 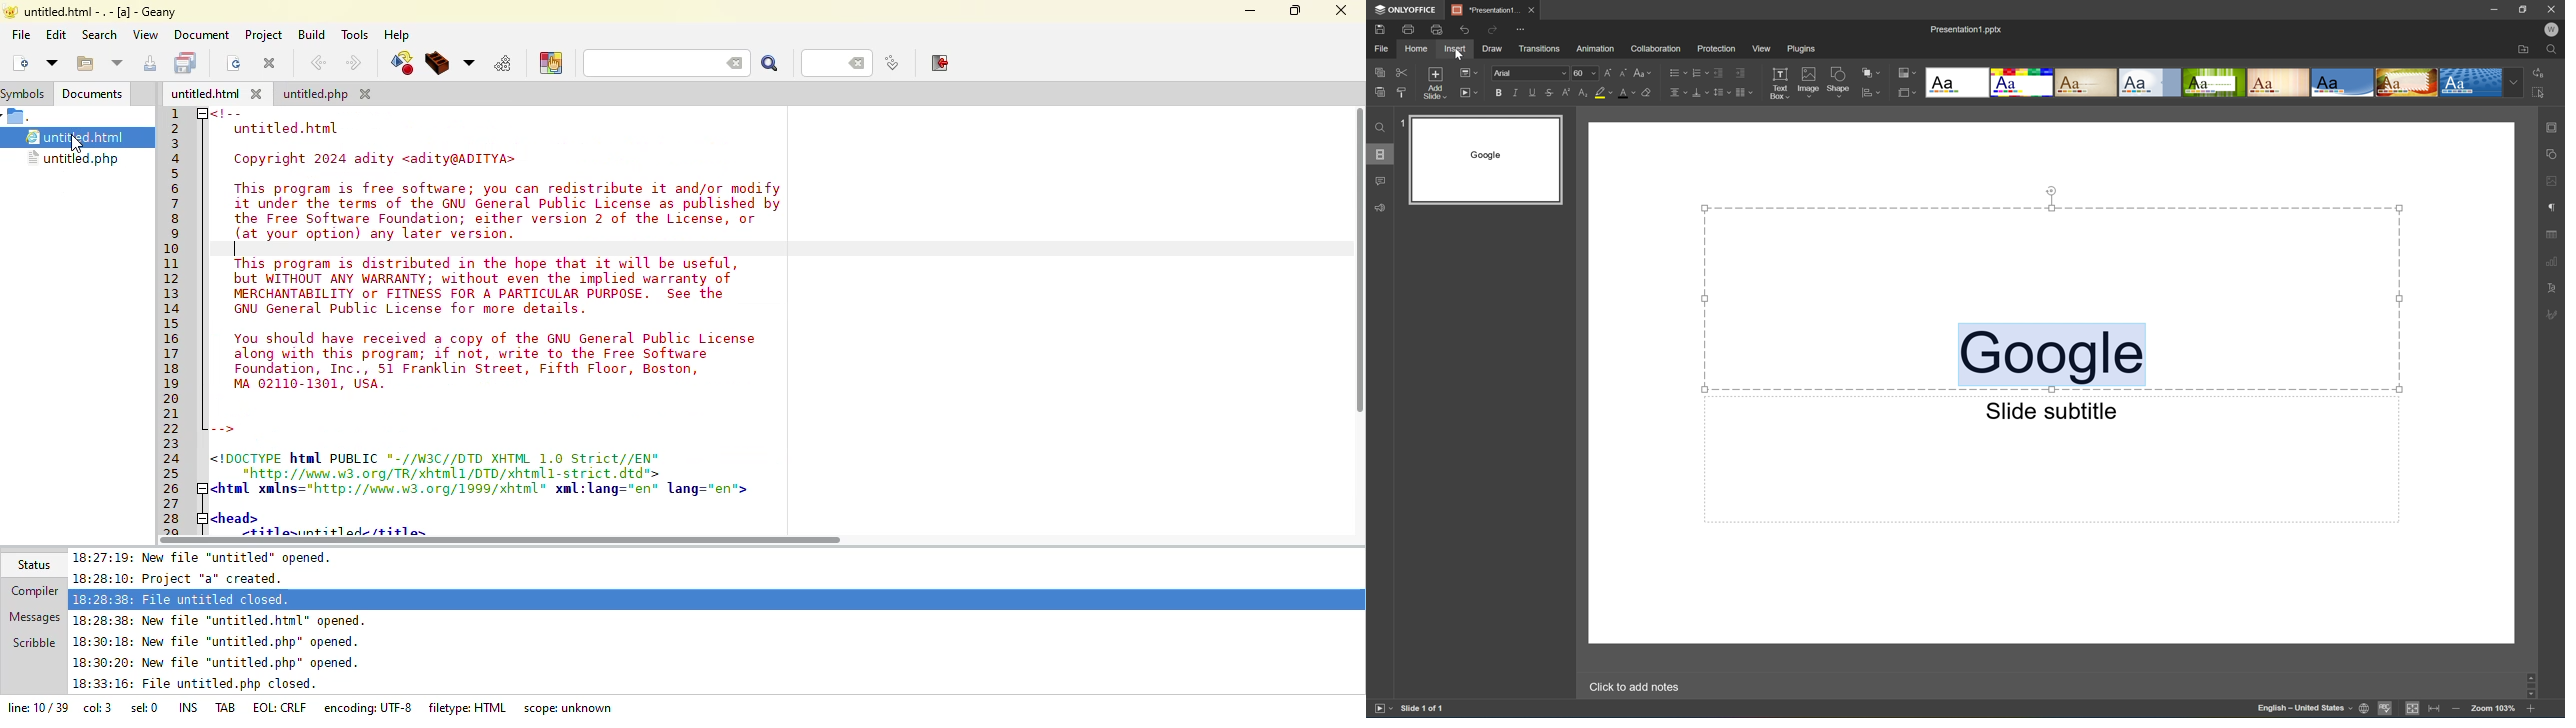 What do you see at coordinates (1957, 82) in the screenshot?
I see `Blank` at bounding box center [1957, 82].